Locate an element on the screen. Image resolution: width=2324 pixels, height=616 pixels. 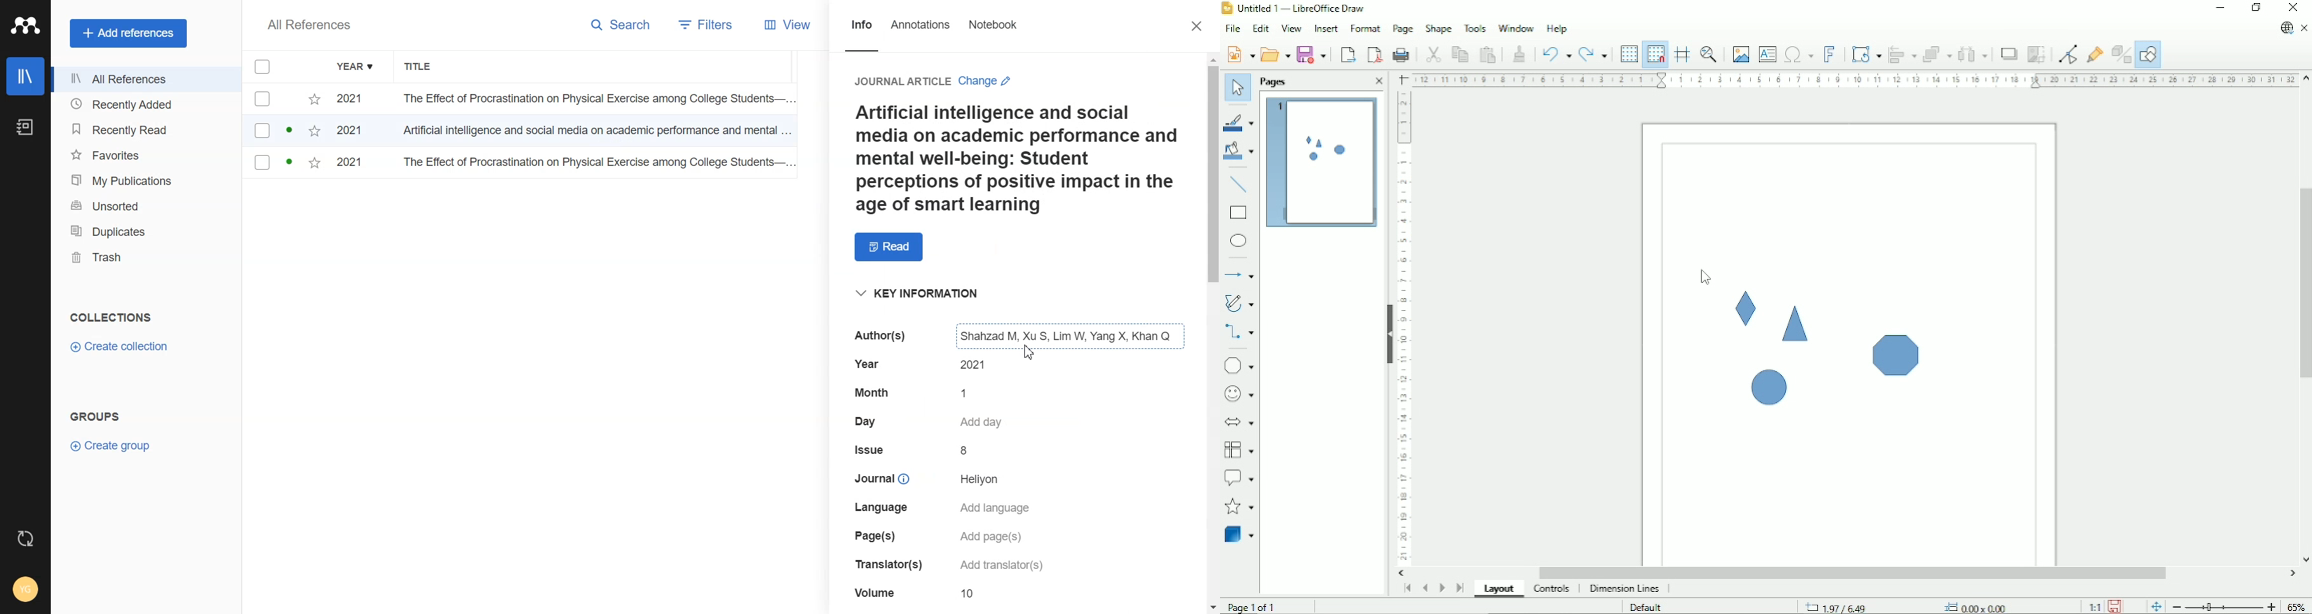
Vertical scrollbar is located at coordinates (2304, 286).